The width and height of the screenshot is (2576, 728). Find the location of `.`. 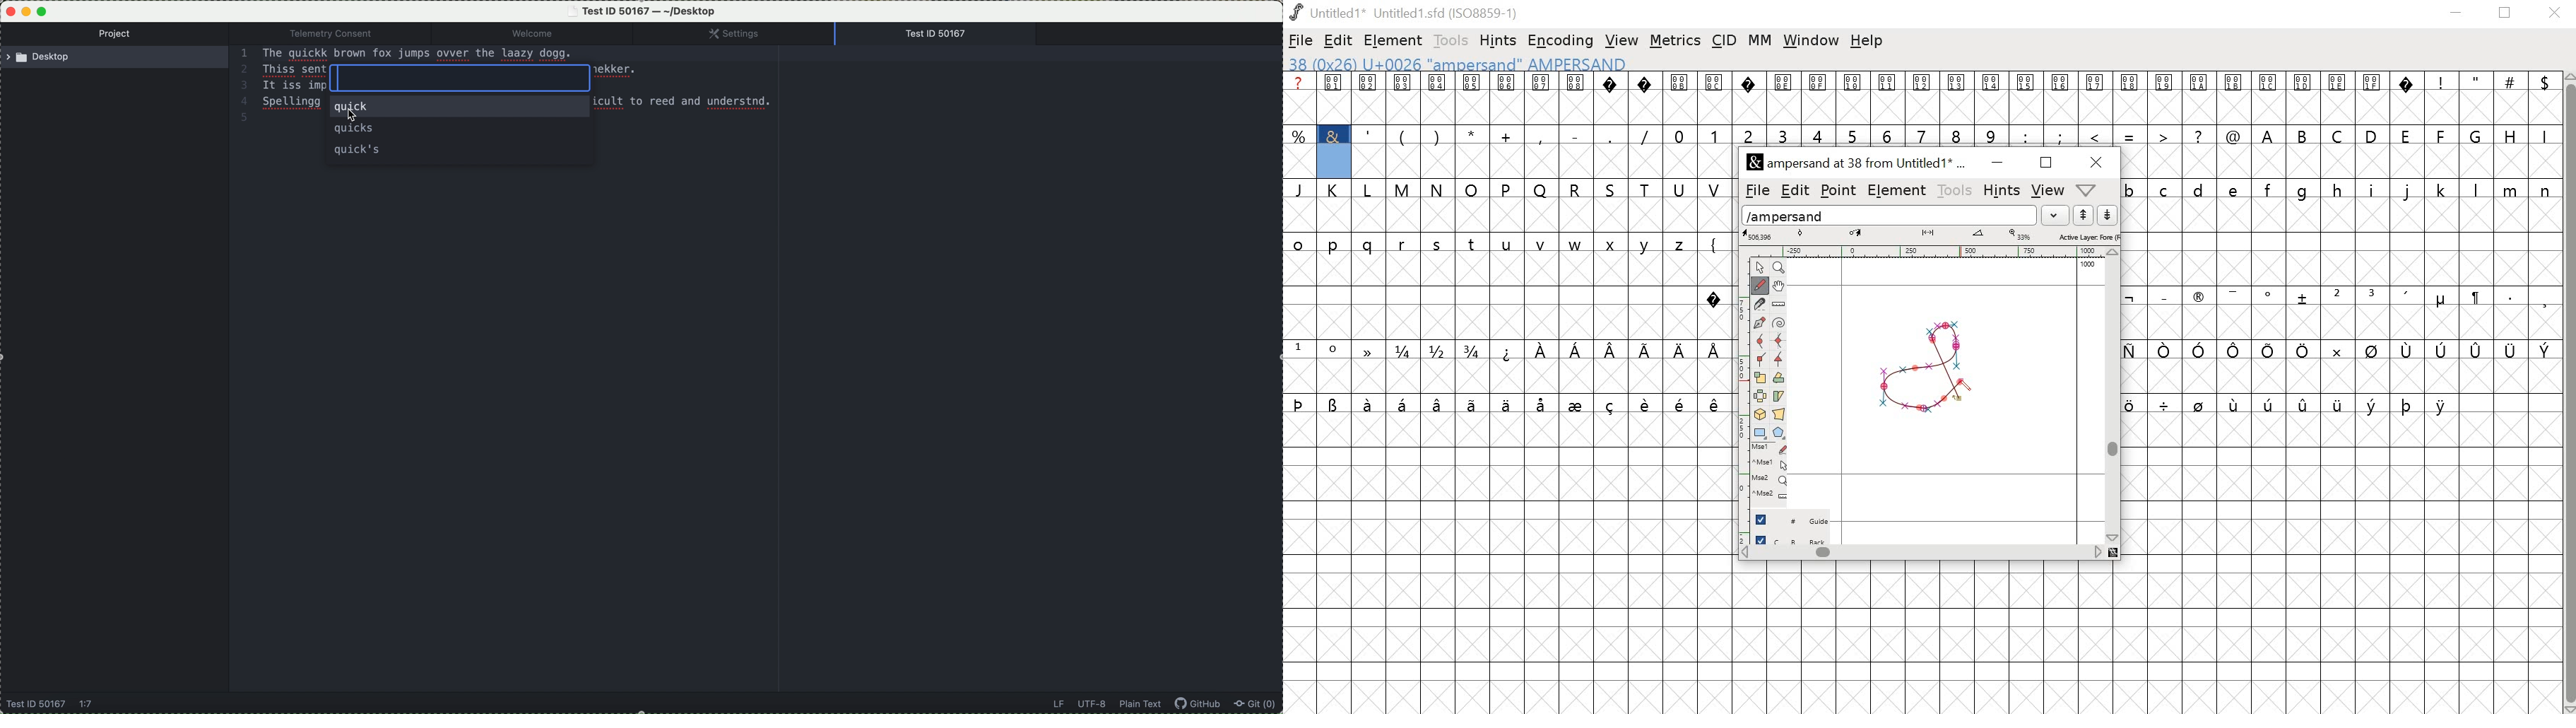

. is located at coordinates (2509, 296).